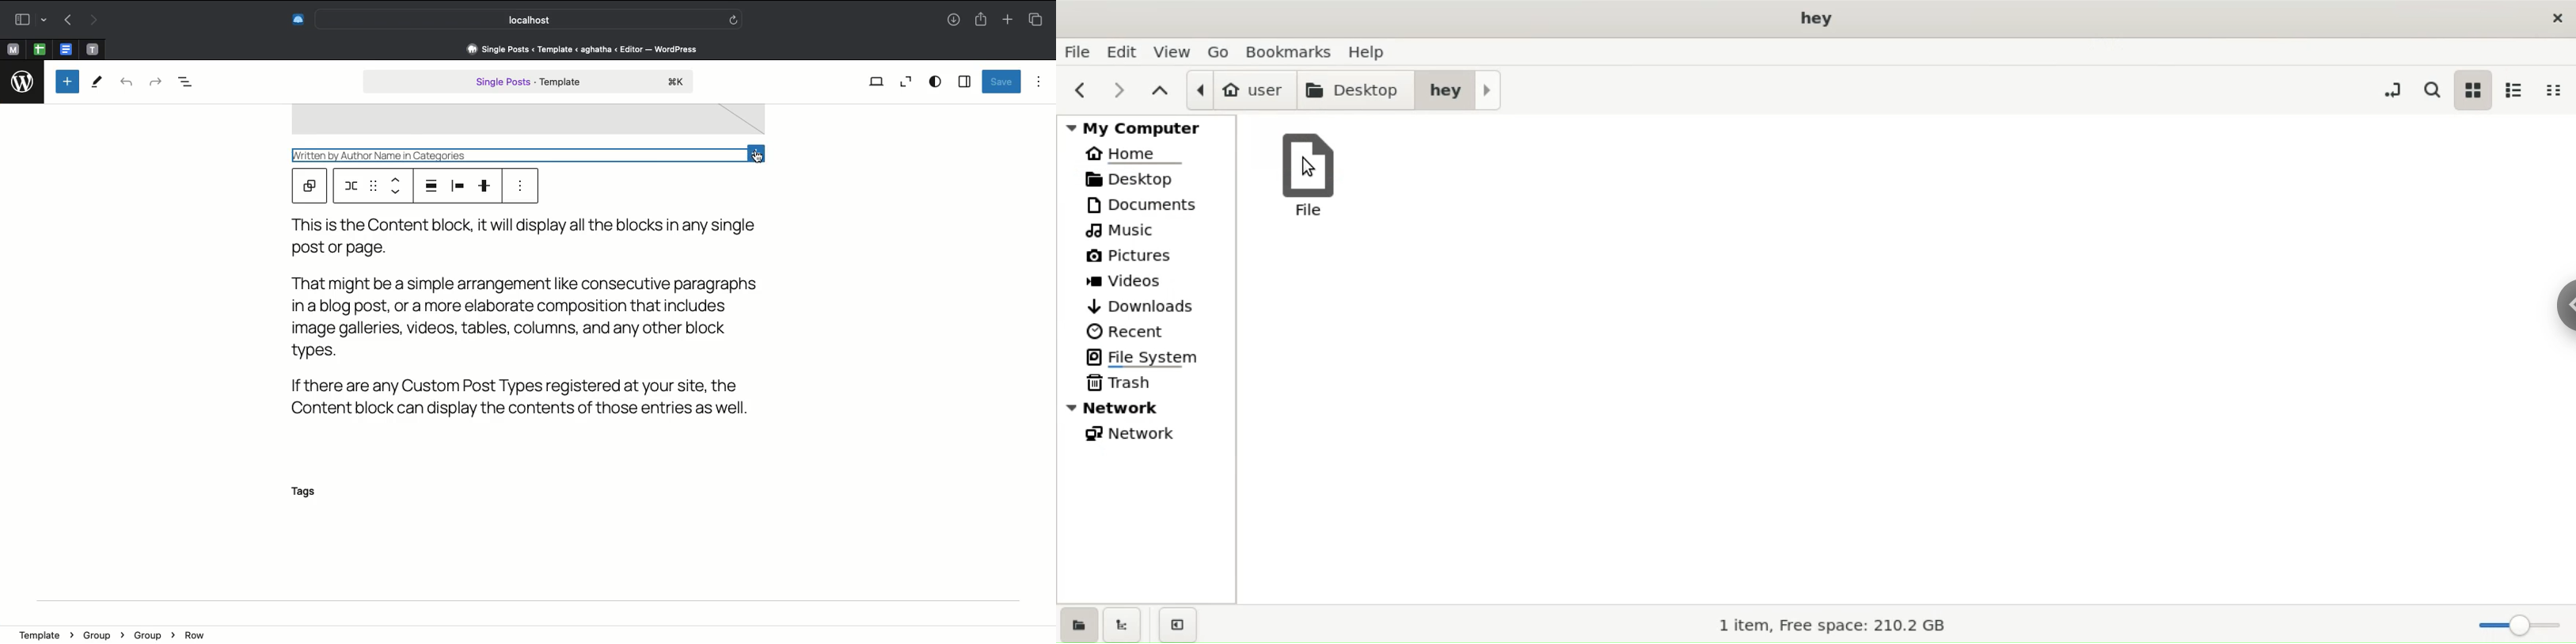 This screenshot has height=644, width=2576. What do you see at coordinates (450, 154) in the screenshot?
I see `Written by Author Name in Categories` at bounding box center [450, 154].